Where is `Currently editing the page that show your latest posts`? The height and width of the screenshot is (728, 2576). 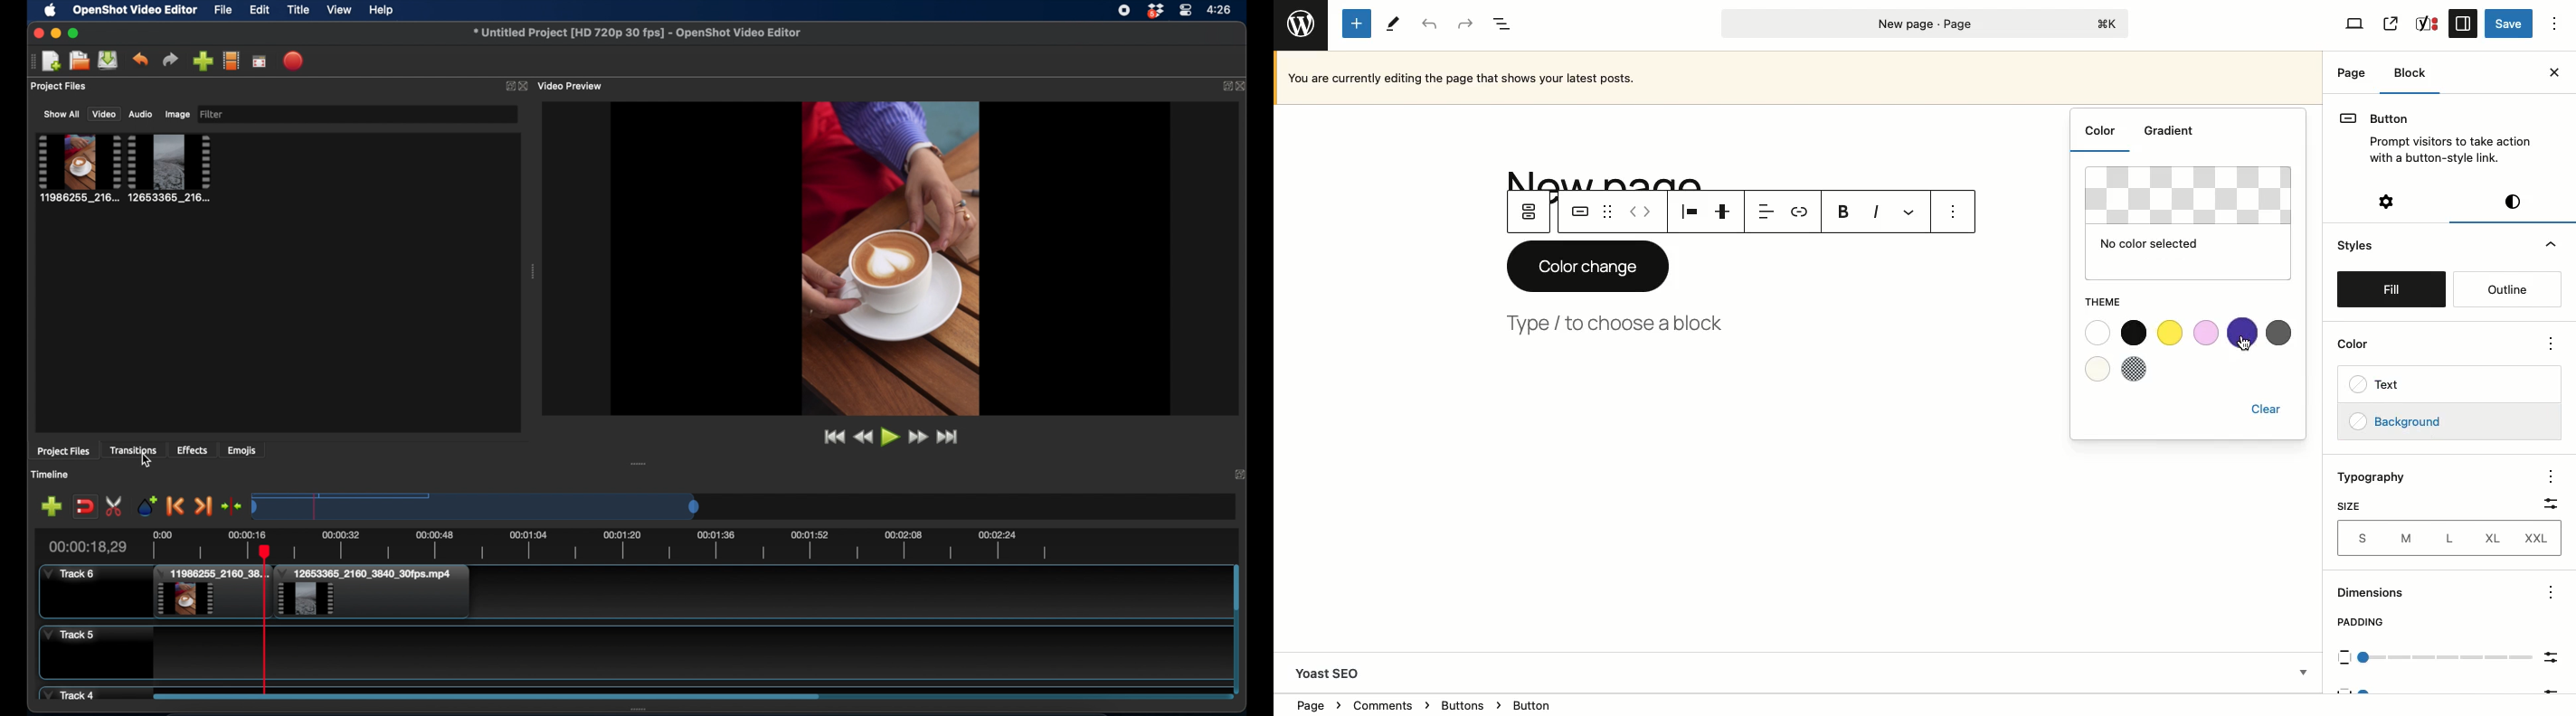 Currently editing the page that show your latest posts is located at coordinates (1802, 78).